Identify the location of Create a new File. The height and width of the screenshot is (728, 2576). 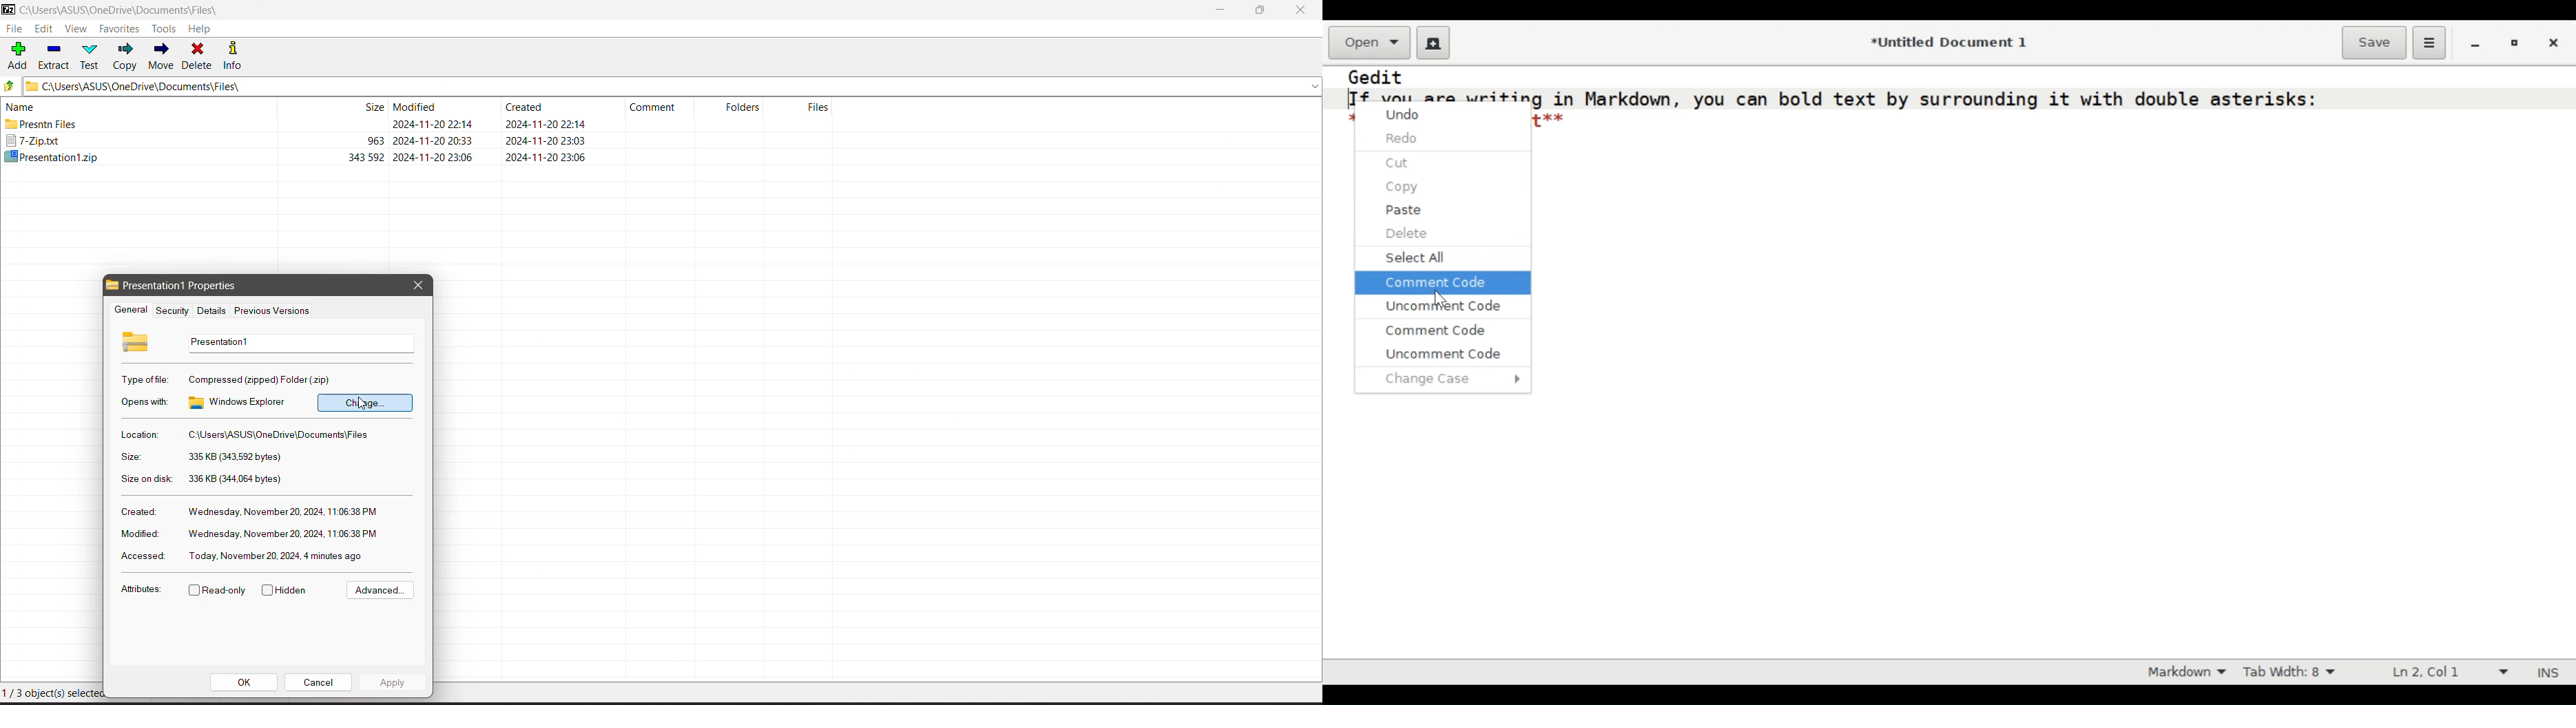
(1431, 42).